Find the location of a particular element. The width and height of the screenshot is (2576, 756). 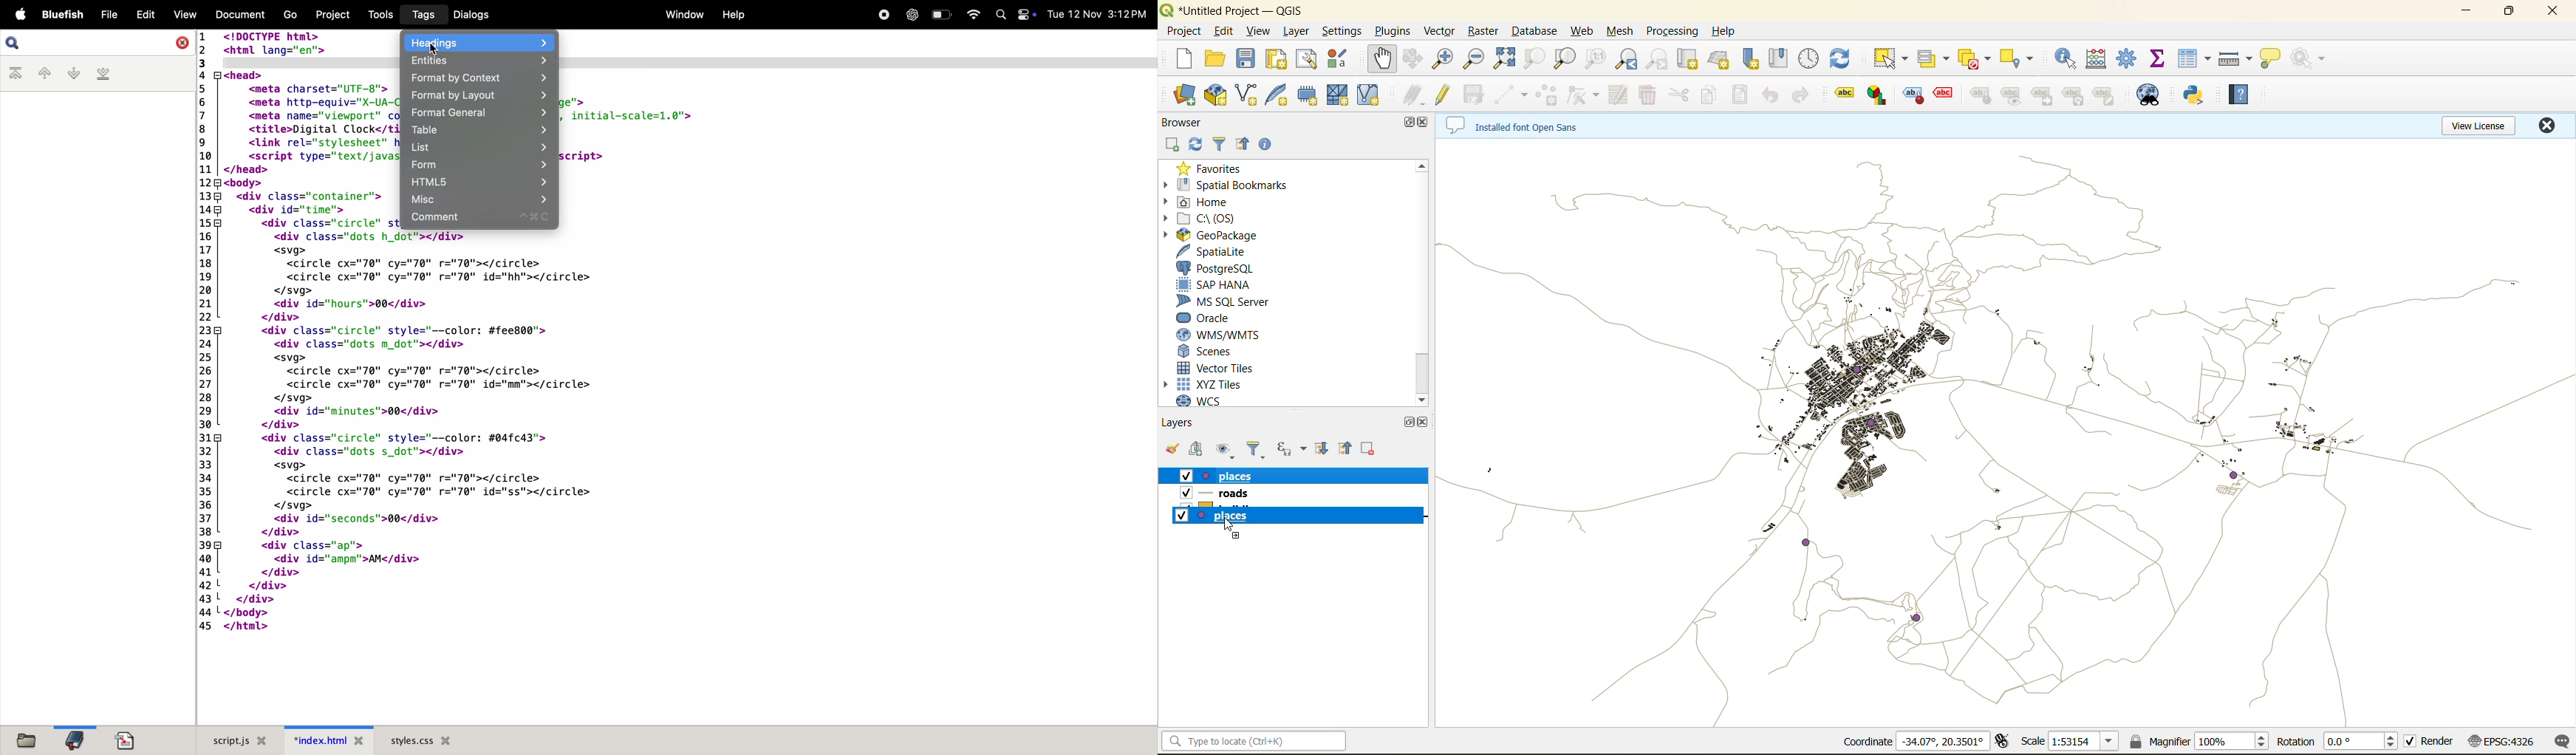

zoom out is located at coordinates (1473, 61).